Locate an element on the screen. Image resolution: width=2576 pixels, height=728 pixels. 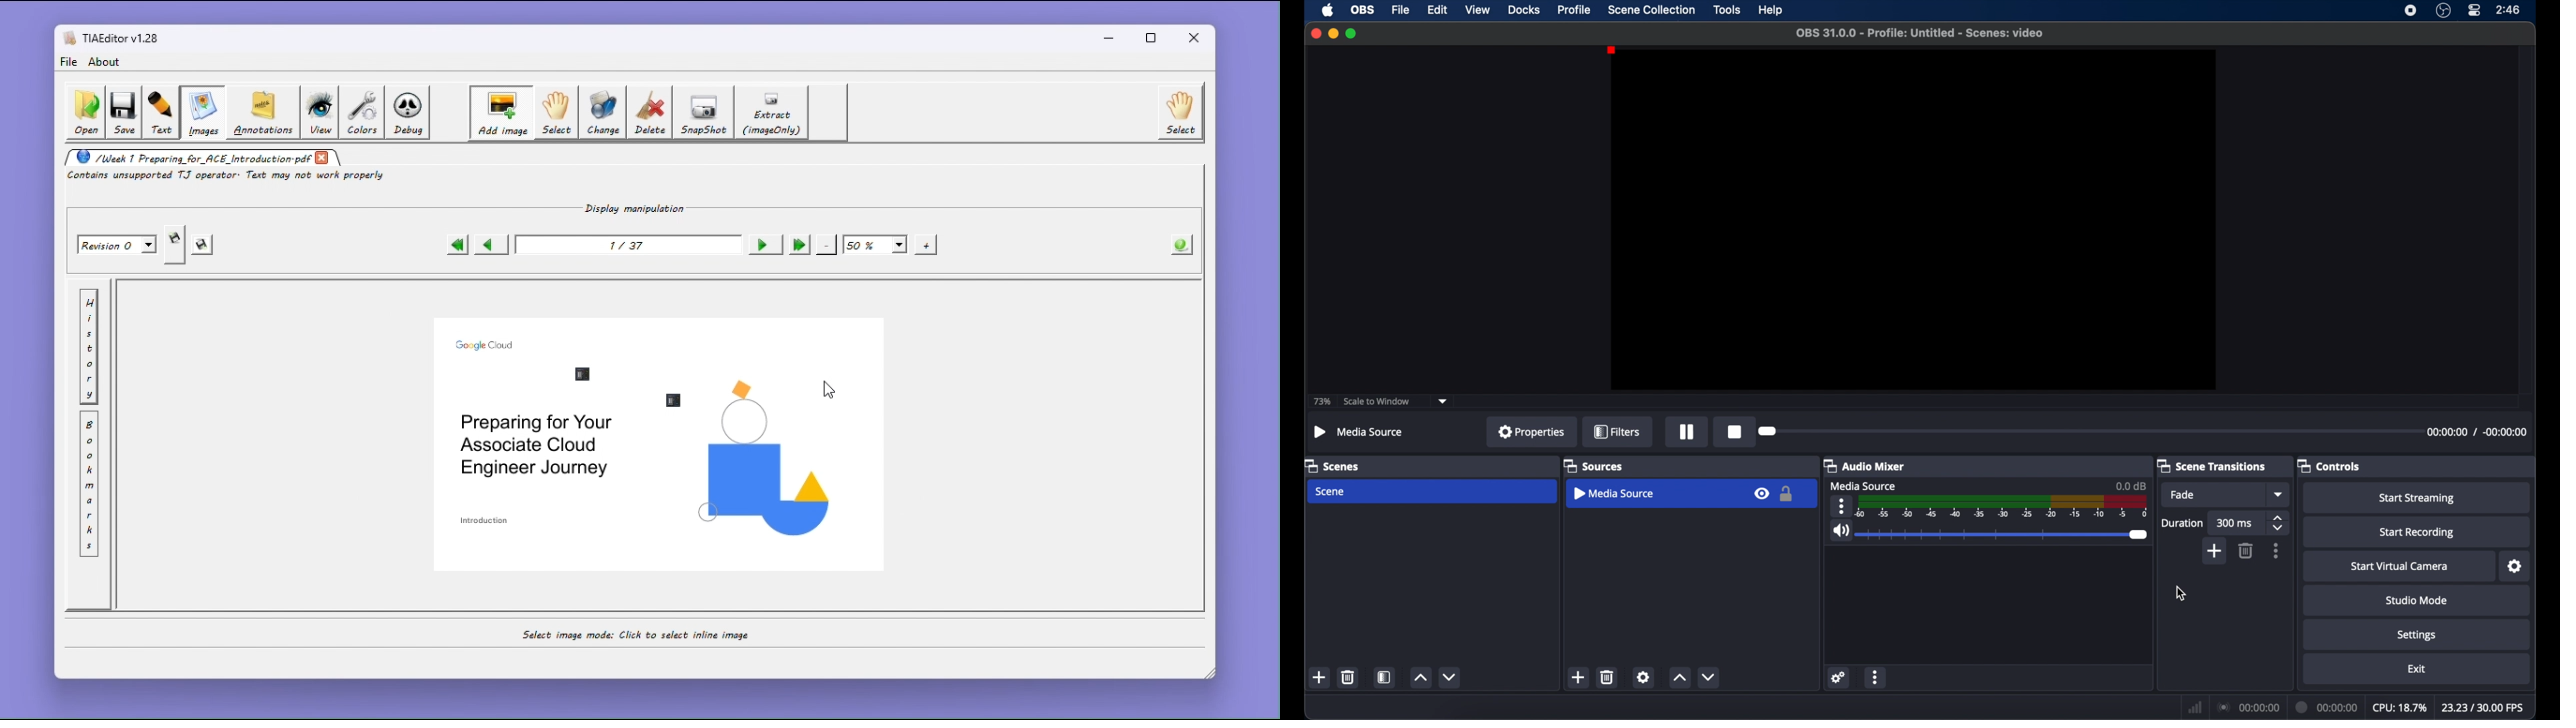
studio mode is located at coordinates (2417, 600).